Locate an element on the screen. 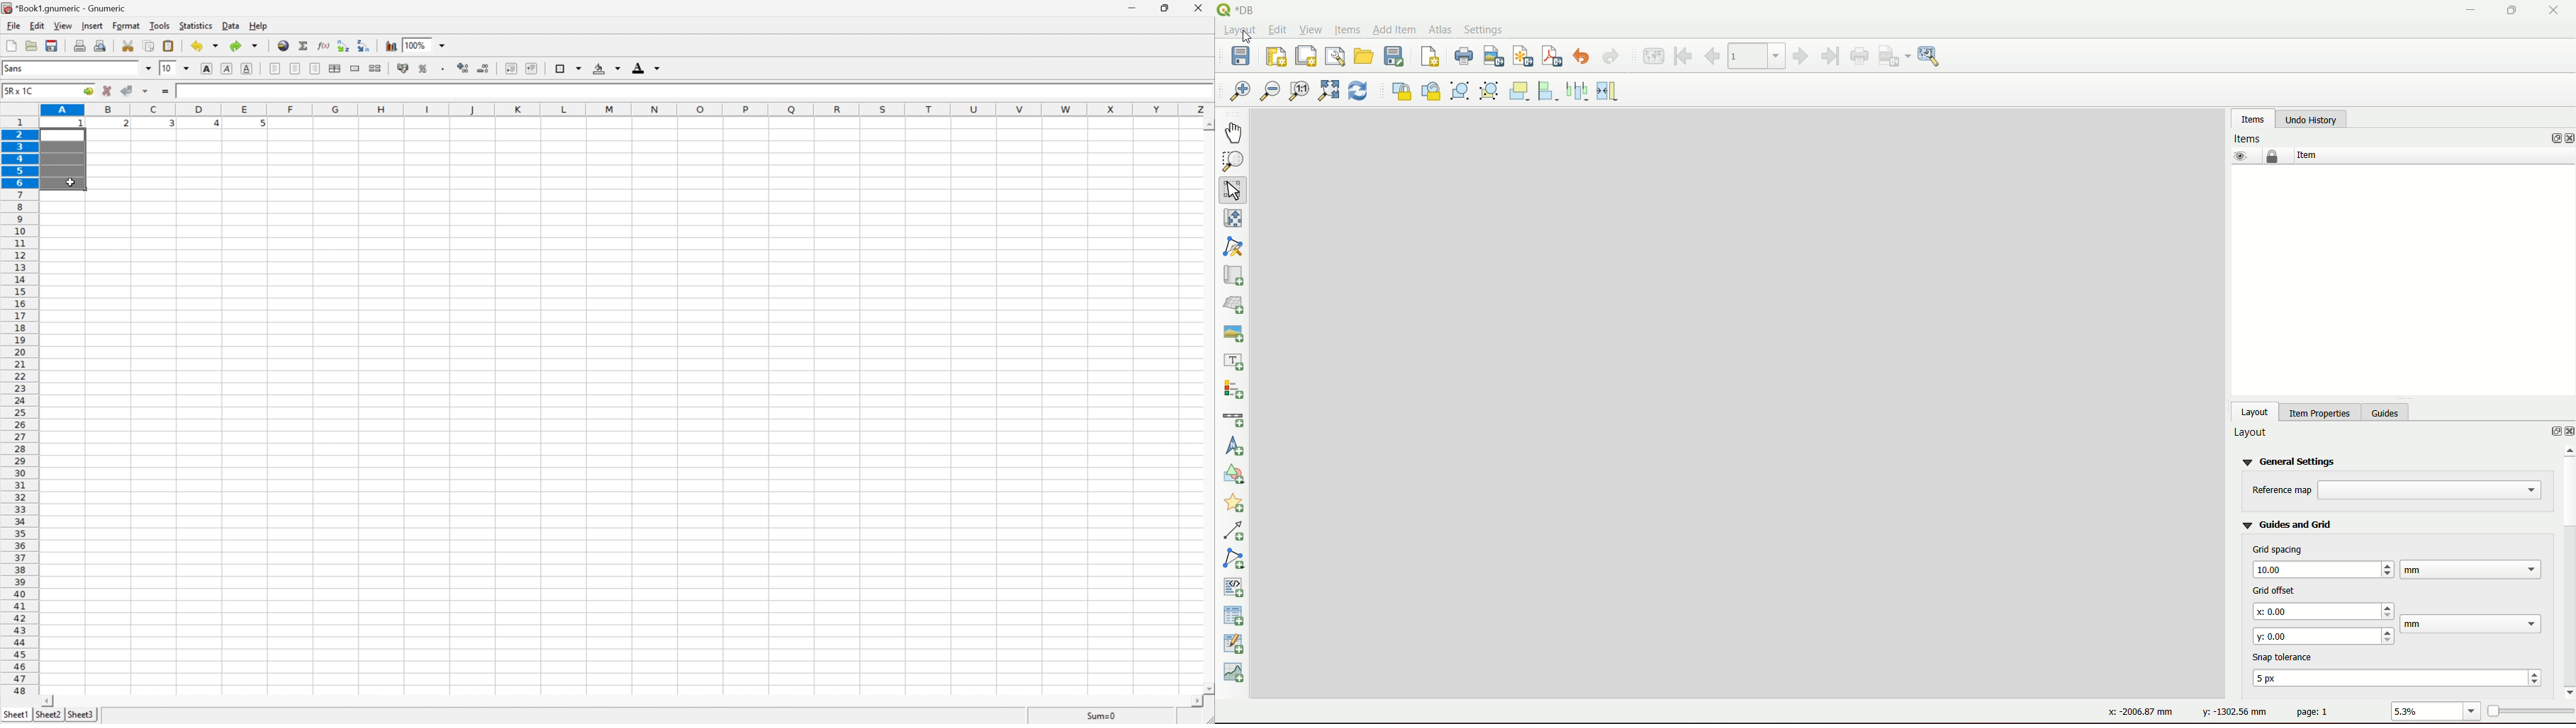  add map is located at coordinates (1233, 276).